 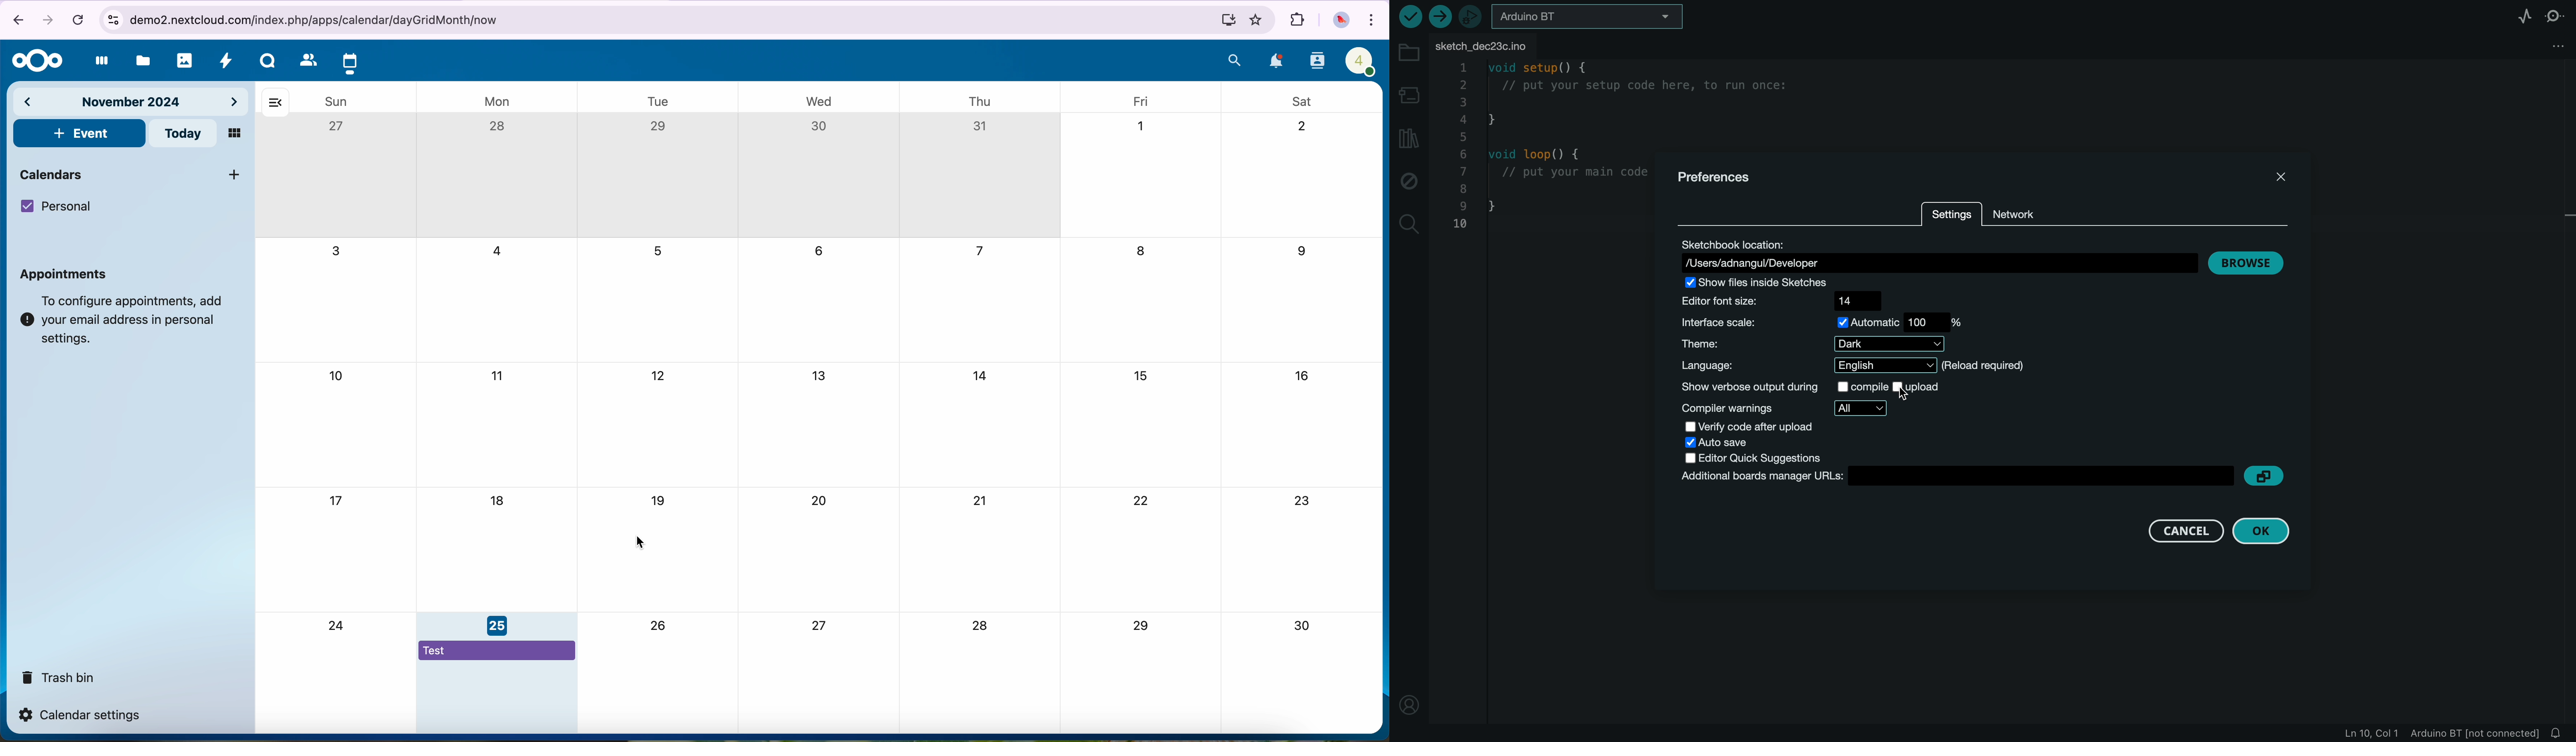 What do you see at coordinates (235, 133) in the screenshot?
I see `mosaic view` at bounding box center [235, 133].